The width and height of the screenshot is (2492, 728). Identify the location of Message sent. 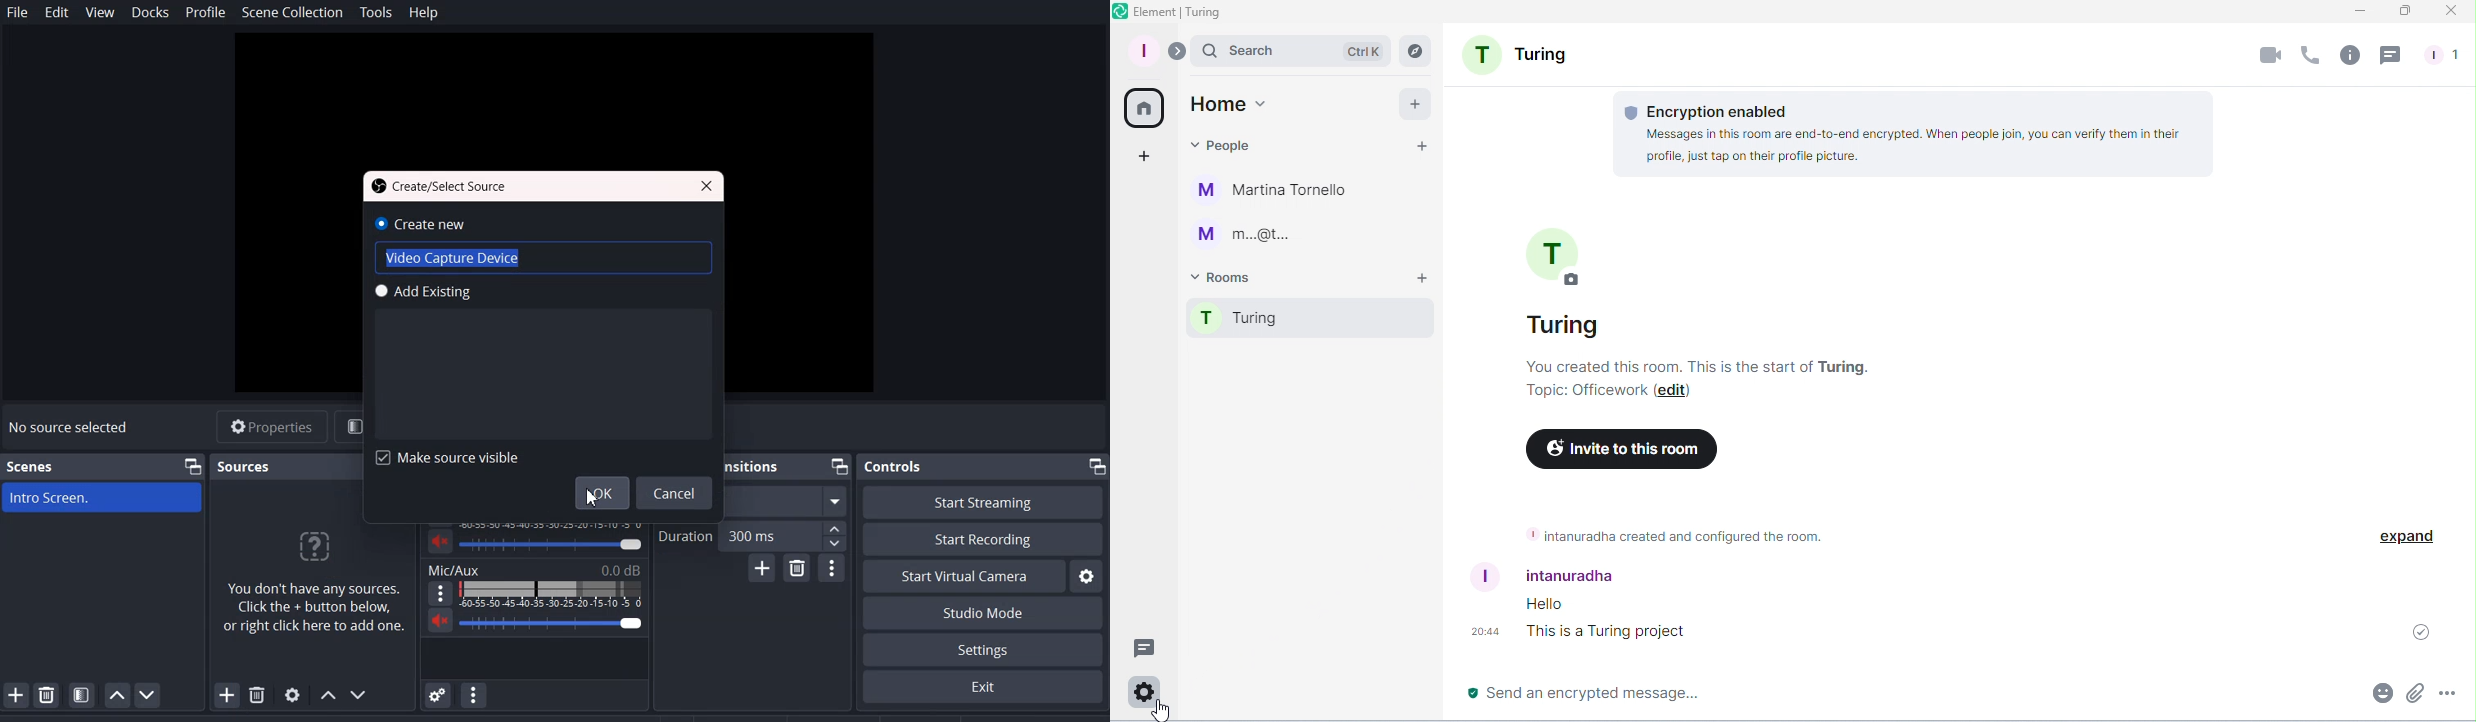
(2429, 629).